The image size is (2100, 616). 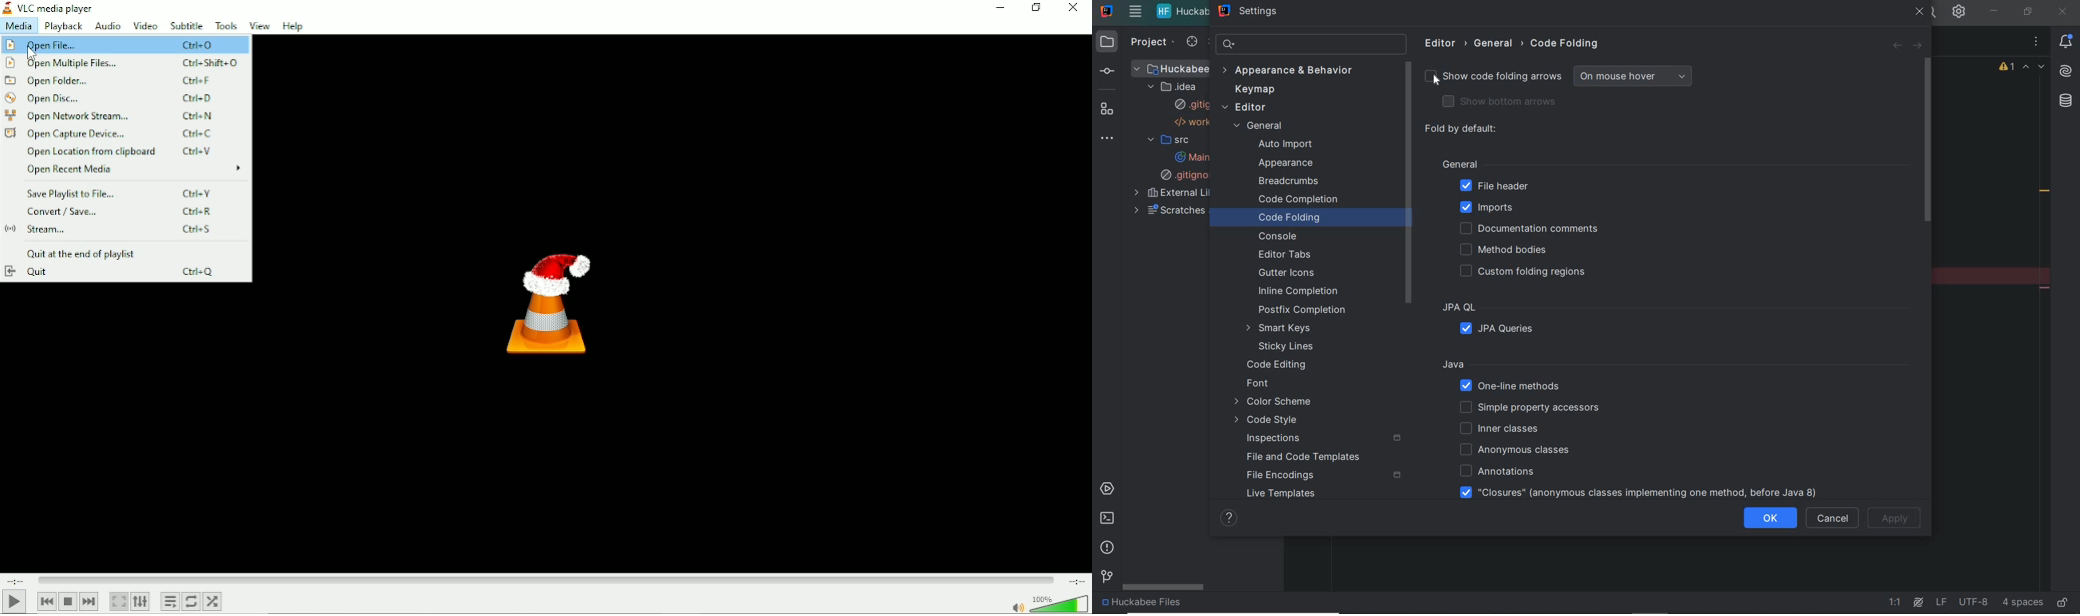 I want to click on show code folding arrows, so click(x=1569, y=75).